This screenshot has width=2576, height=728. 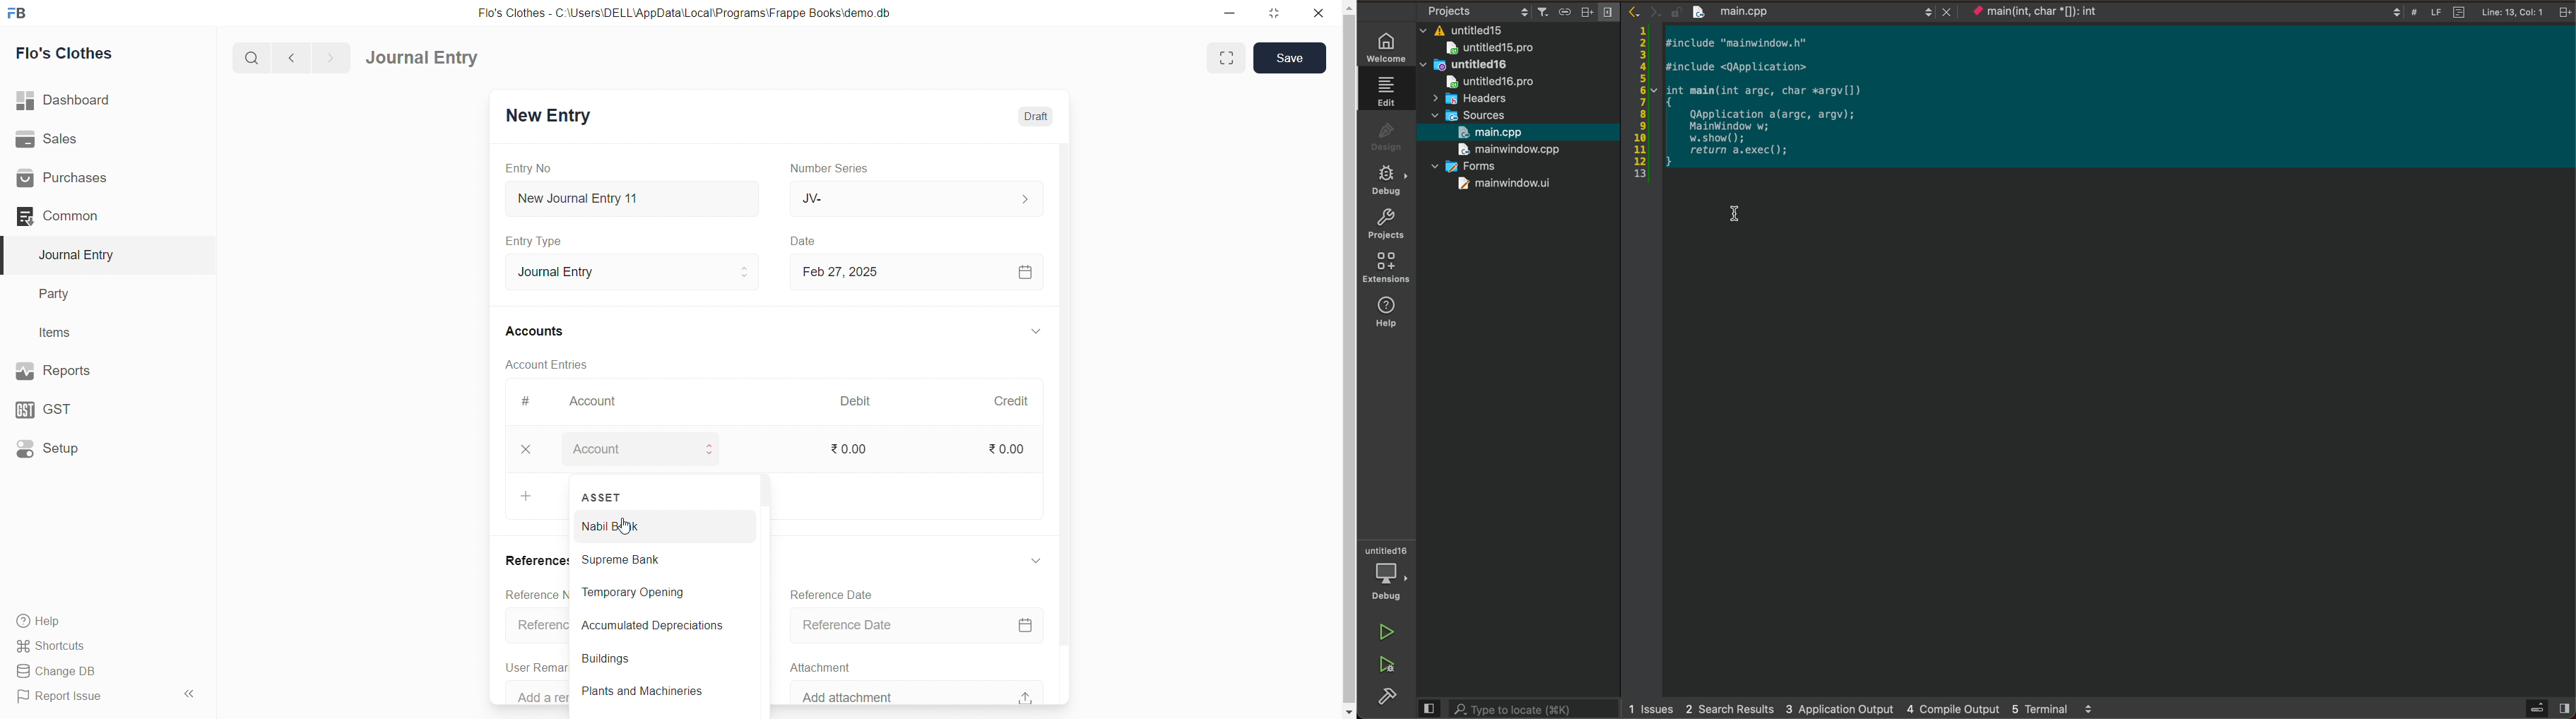 What do you see at coordinates (622, 528) in the screenshot?
I see `cursor` at bounding box center [622, 528].